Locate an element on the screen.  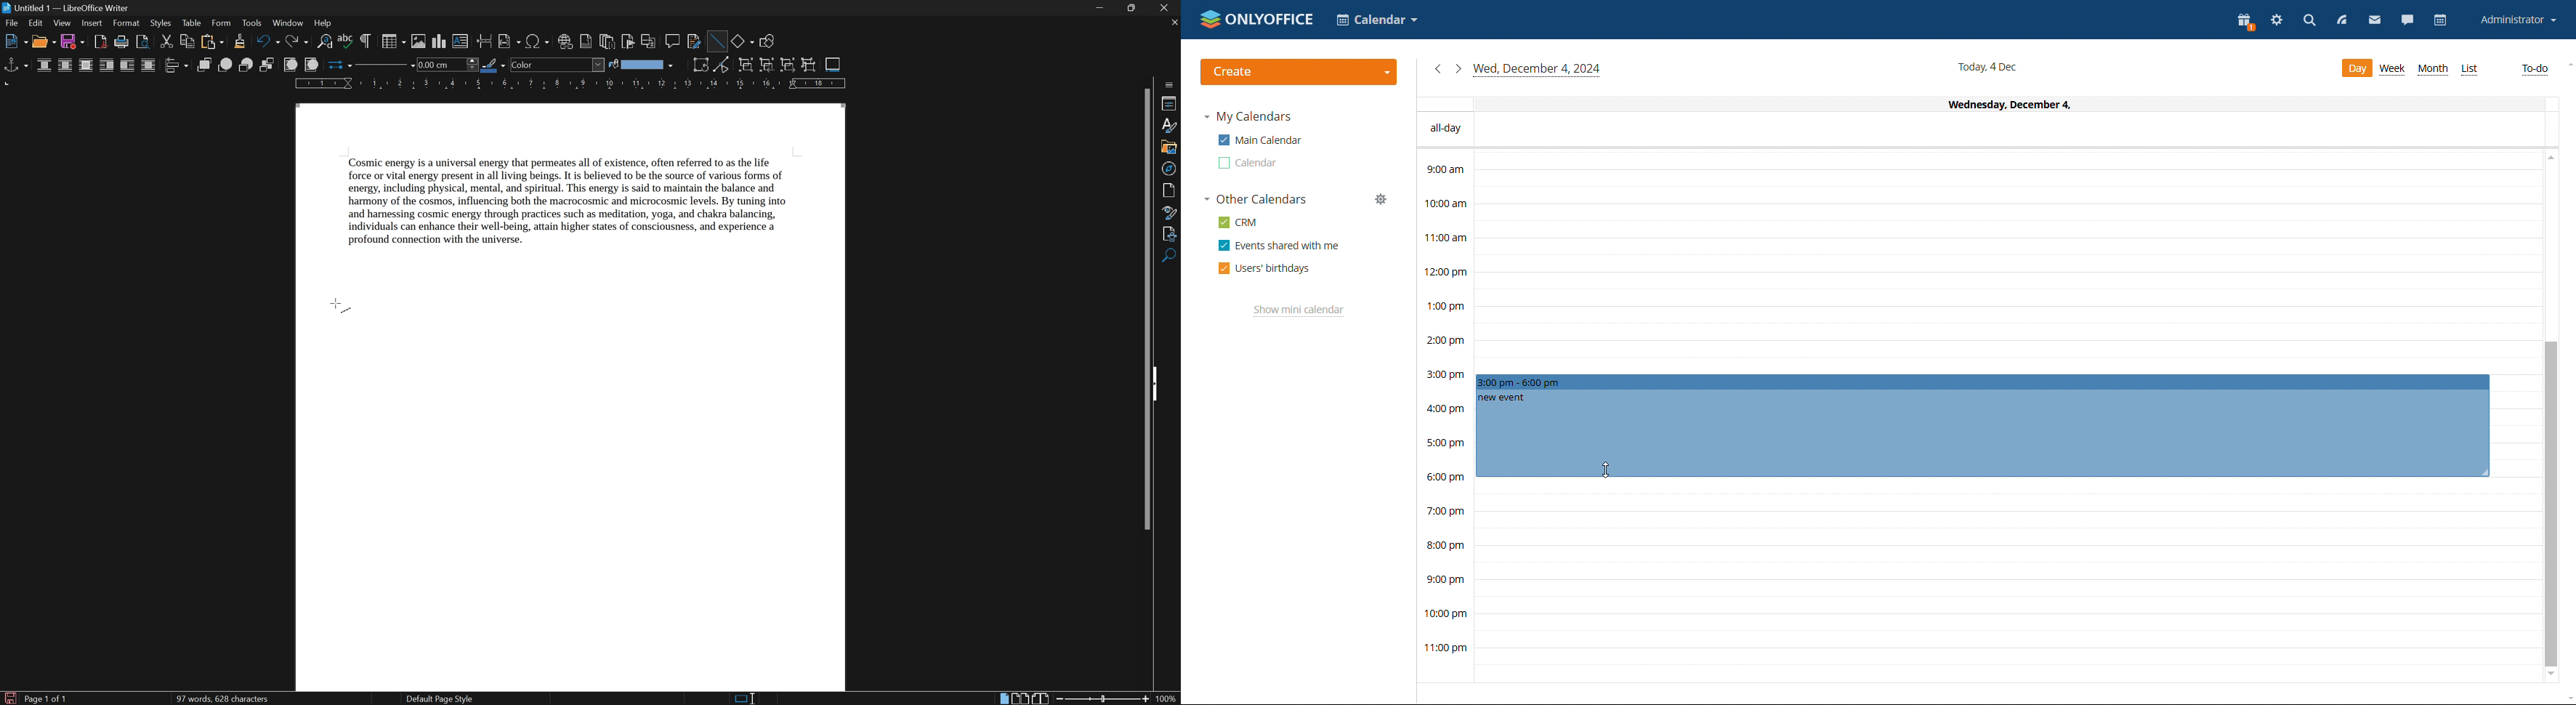
timeline is located at coordinates (1445, 416).